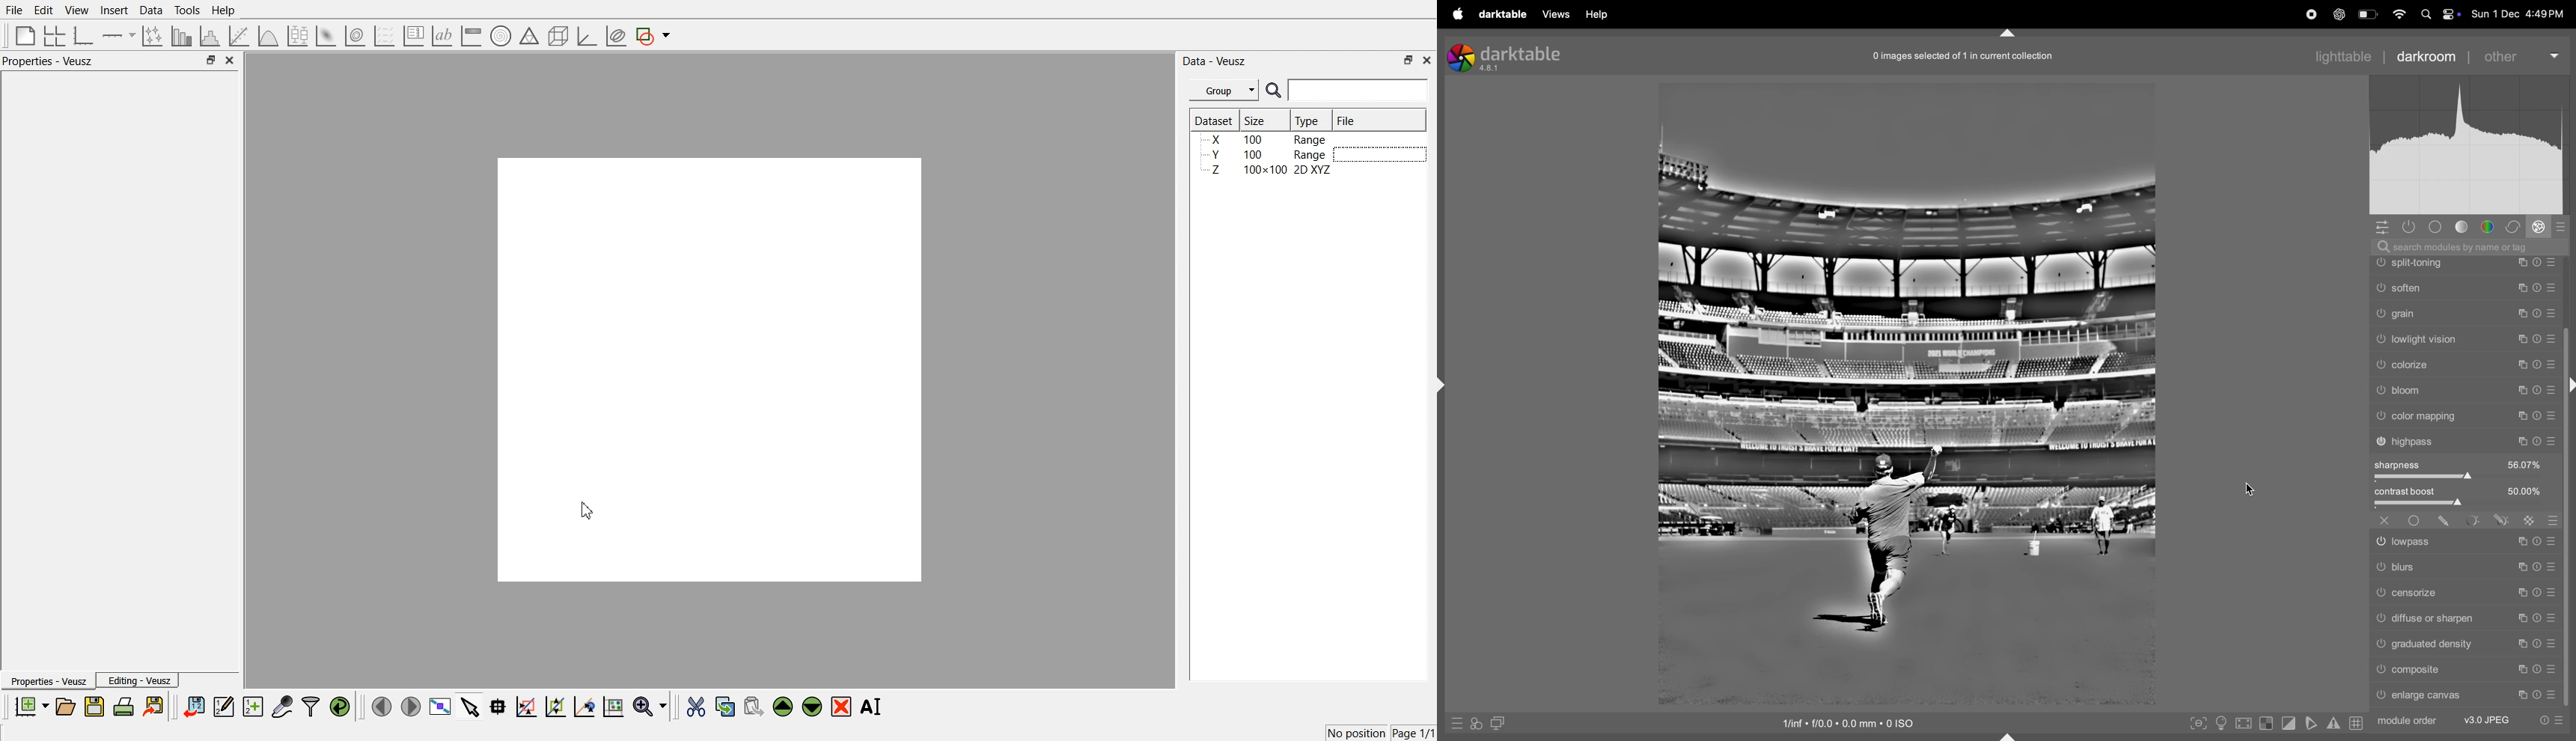 The height and width of the screenshot is (756, 2576). What do you see at coordinates (2243, 723) in the screenshot?
I see `toggle high processing quality` at bounding box center [2243, 723].